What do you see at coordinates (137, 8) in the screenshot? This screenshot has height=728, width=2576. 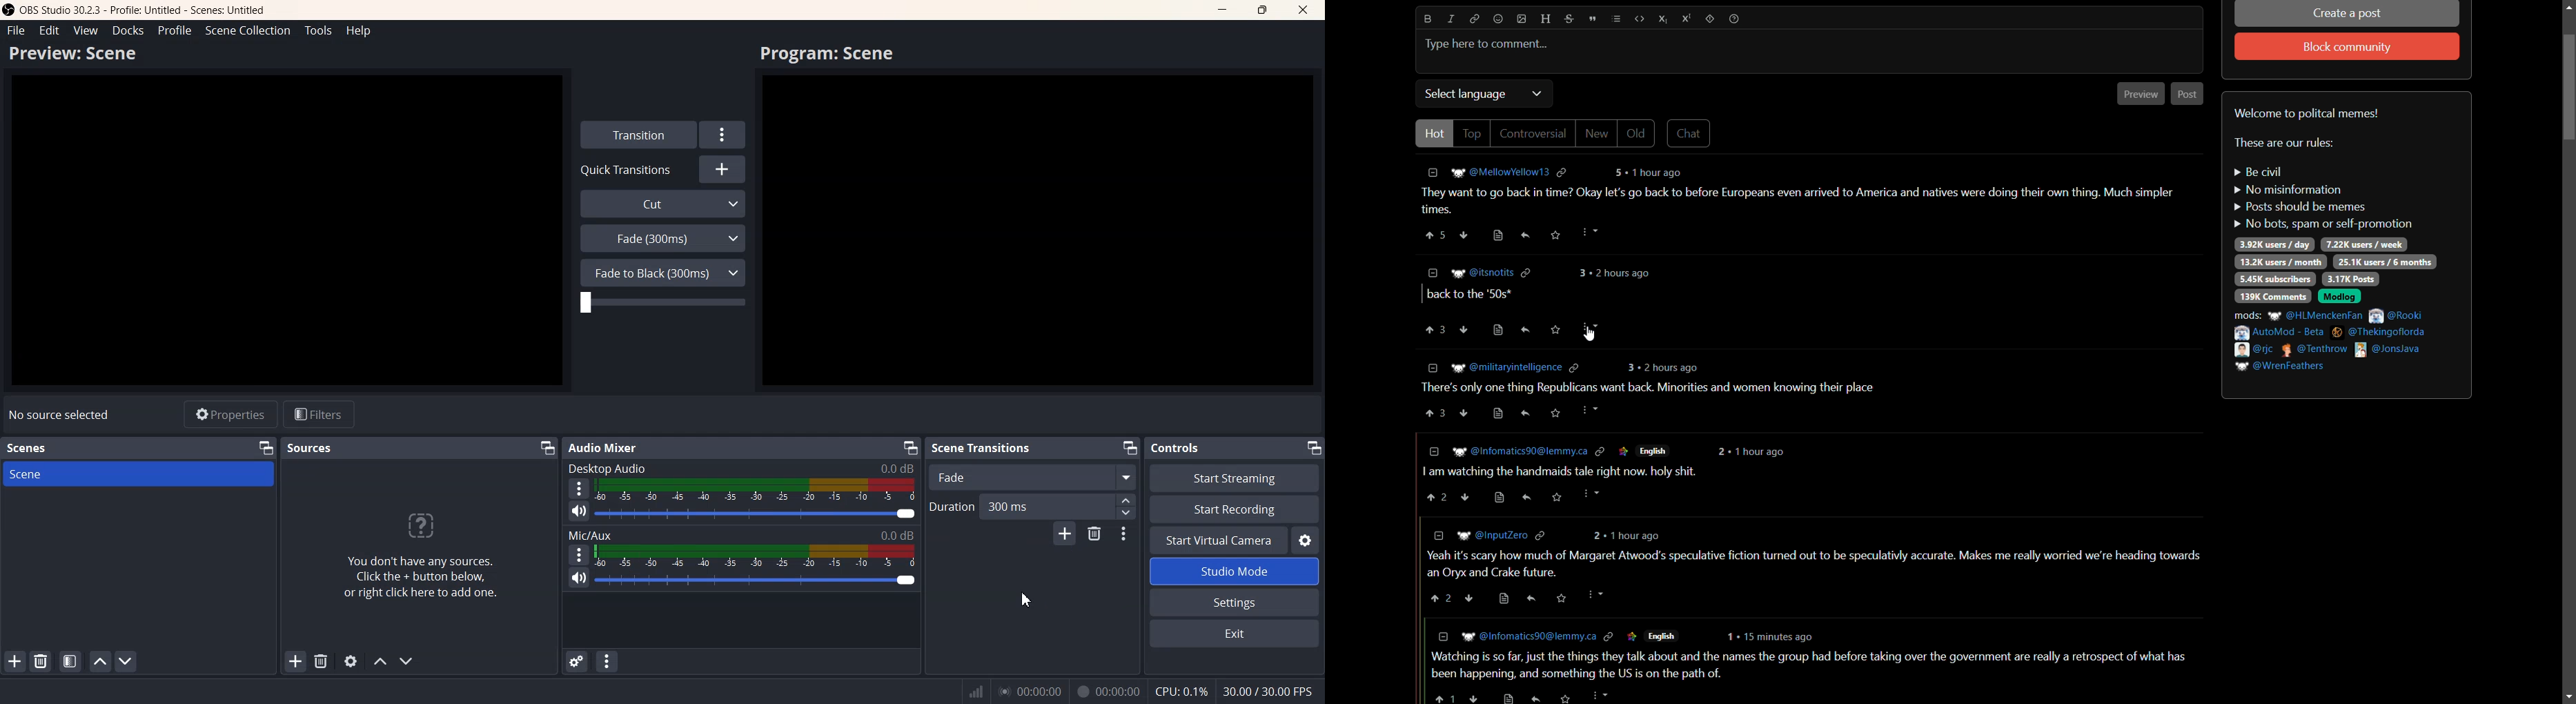 I see ` OBS 30.2.3 - Profile: Untitled - Scenes: Untitled` at bounding box center [137, 8].